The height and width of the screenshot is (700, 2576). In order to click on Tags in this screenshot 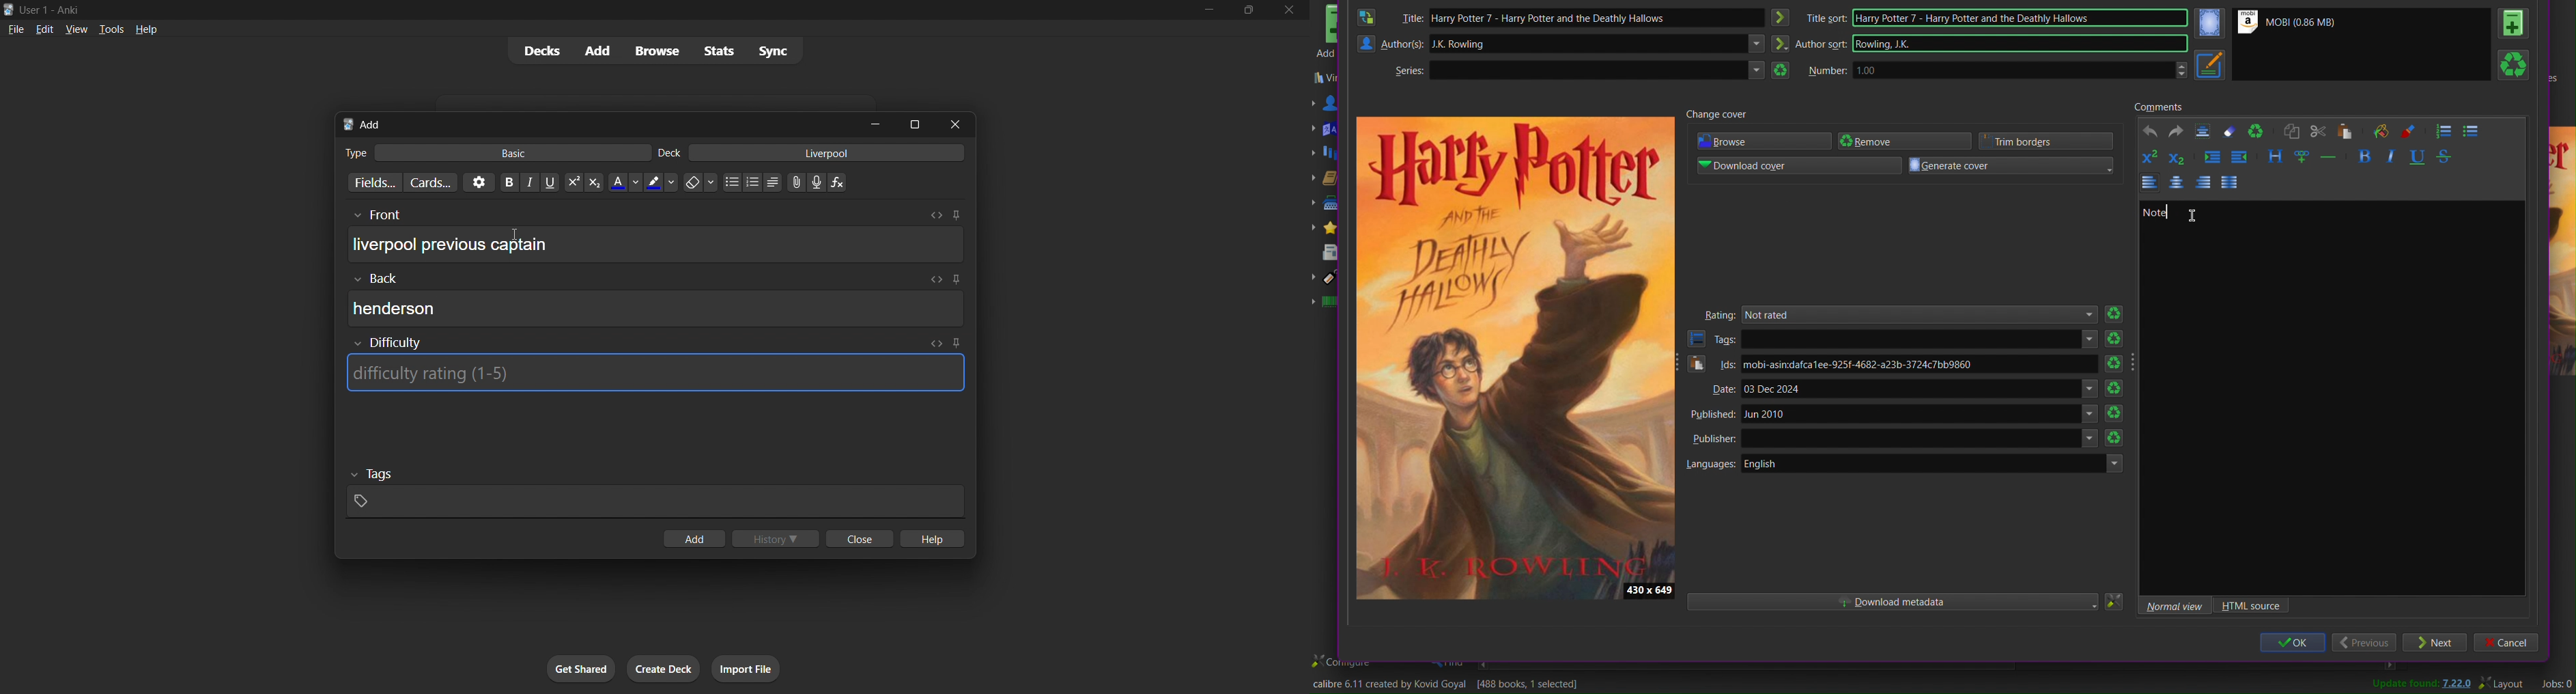, I will do `click(1328, 279)`.